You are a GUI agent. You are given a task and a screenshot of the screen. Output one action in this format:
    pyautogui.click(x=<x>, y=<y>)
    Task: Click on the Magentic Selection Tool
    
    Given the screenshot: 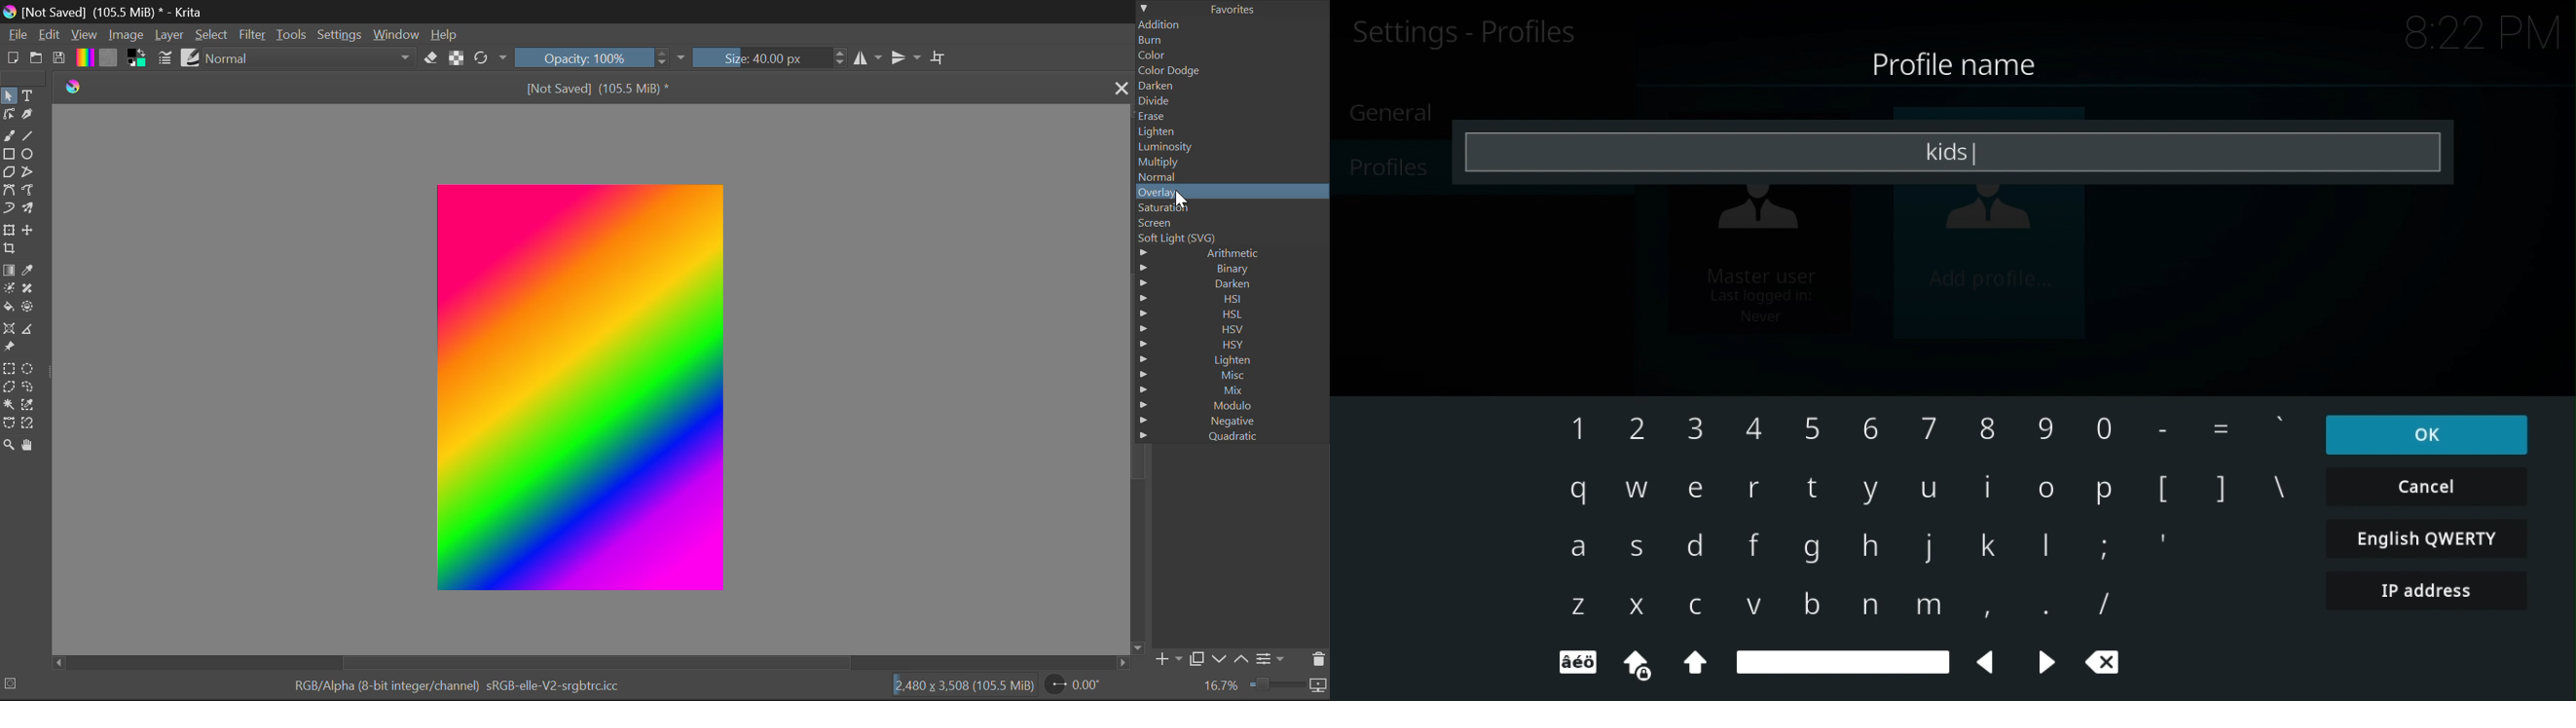 What is the action you would take?
    pyautogui.click(x=30, y=424)
    